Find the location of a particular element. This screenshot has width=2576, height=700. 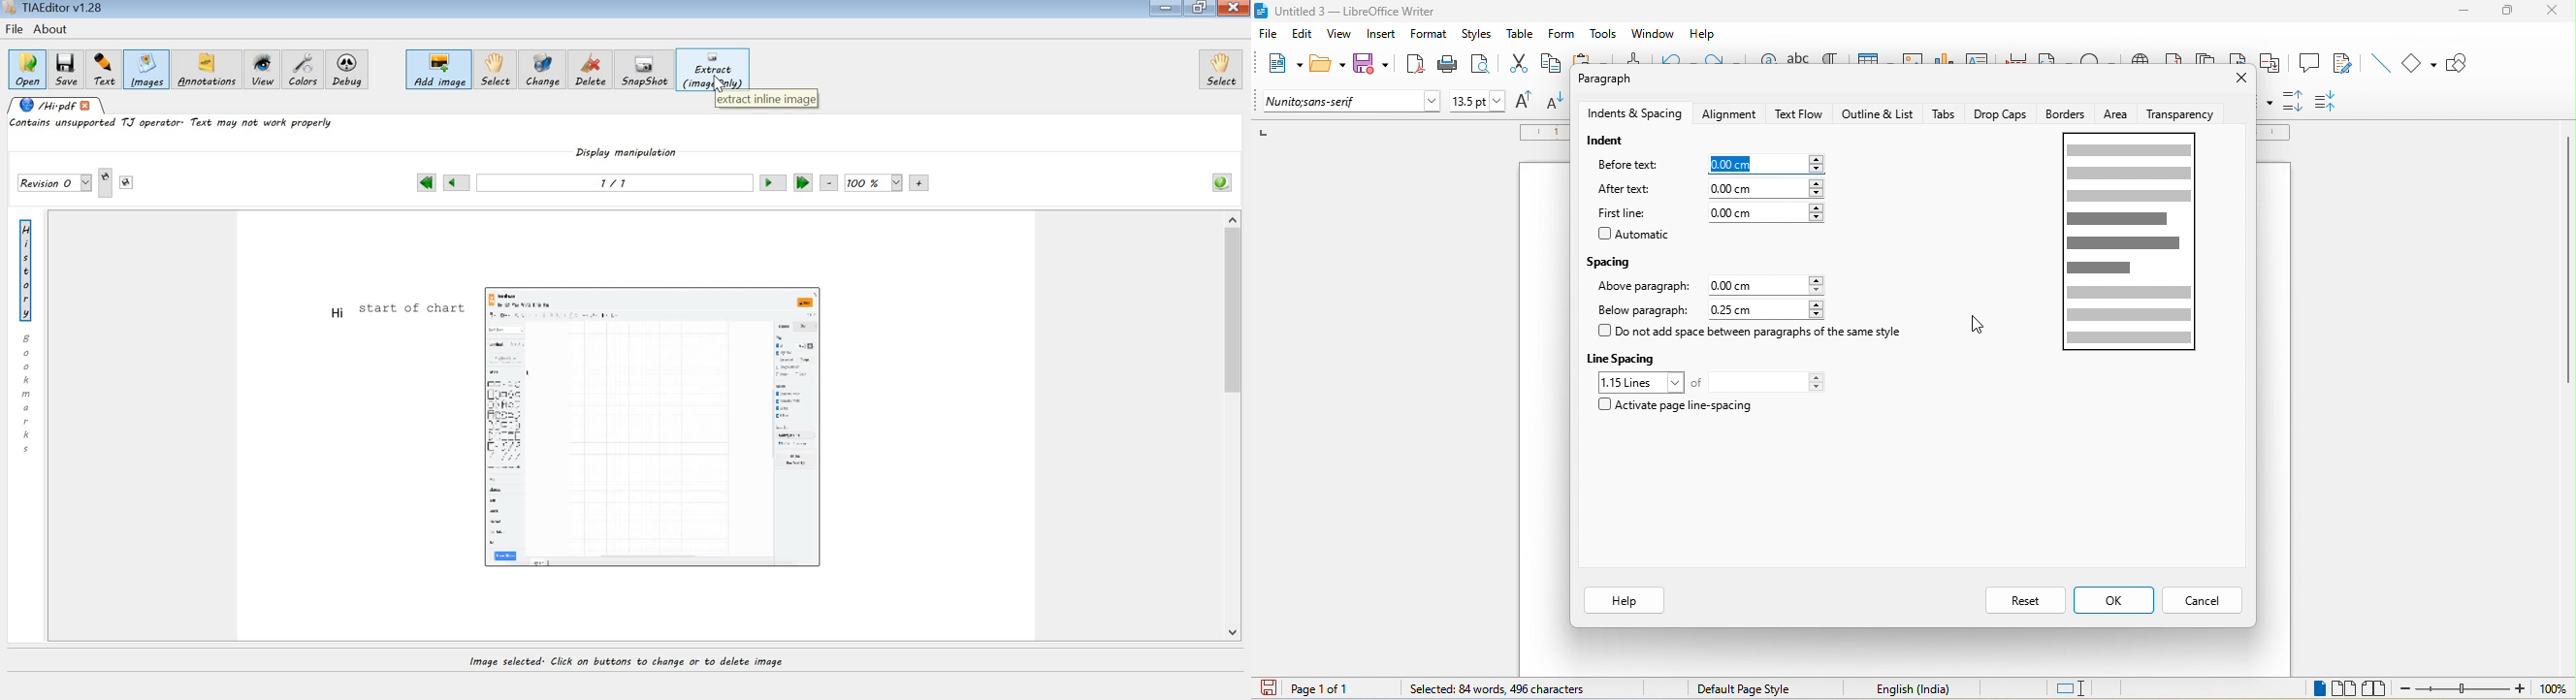

tabs is located at coordinates (1945, 112).